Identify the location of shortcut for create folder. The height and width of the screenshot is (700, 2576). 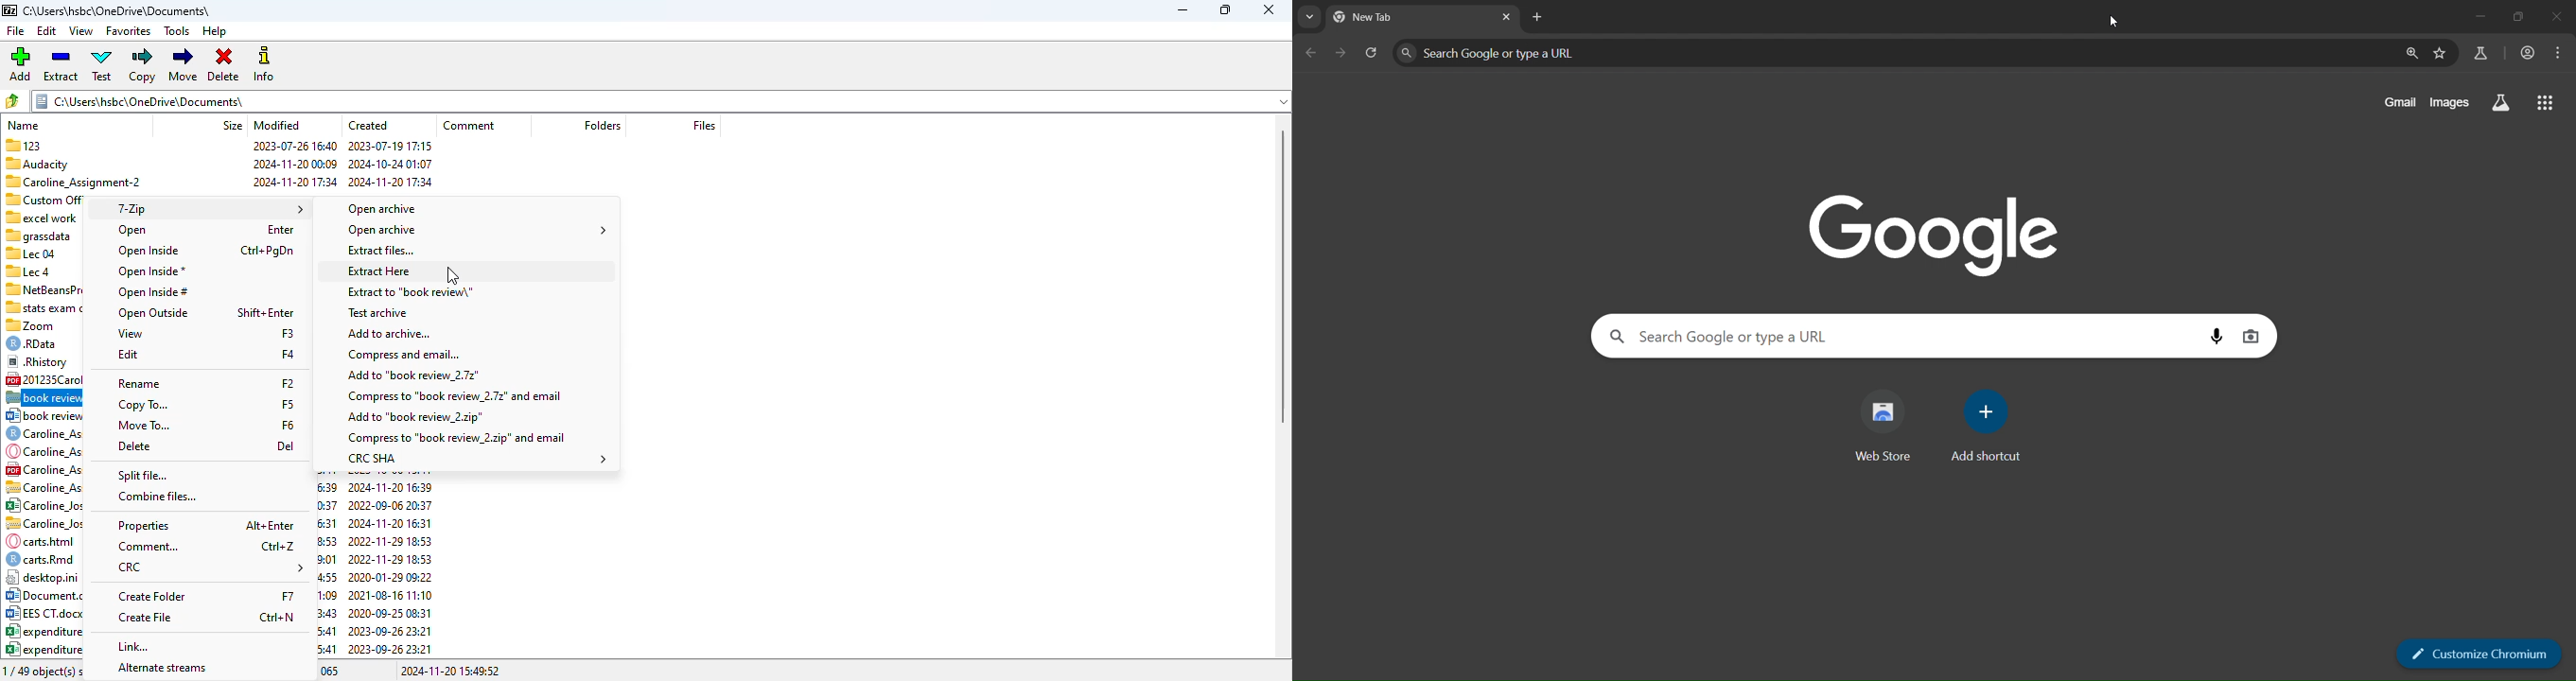
(287, 595).